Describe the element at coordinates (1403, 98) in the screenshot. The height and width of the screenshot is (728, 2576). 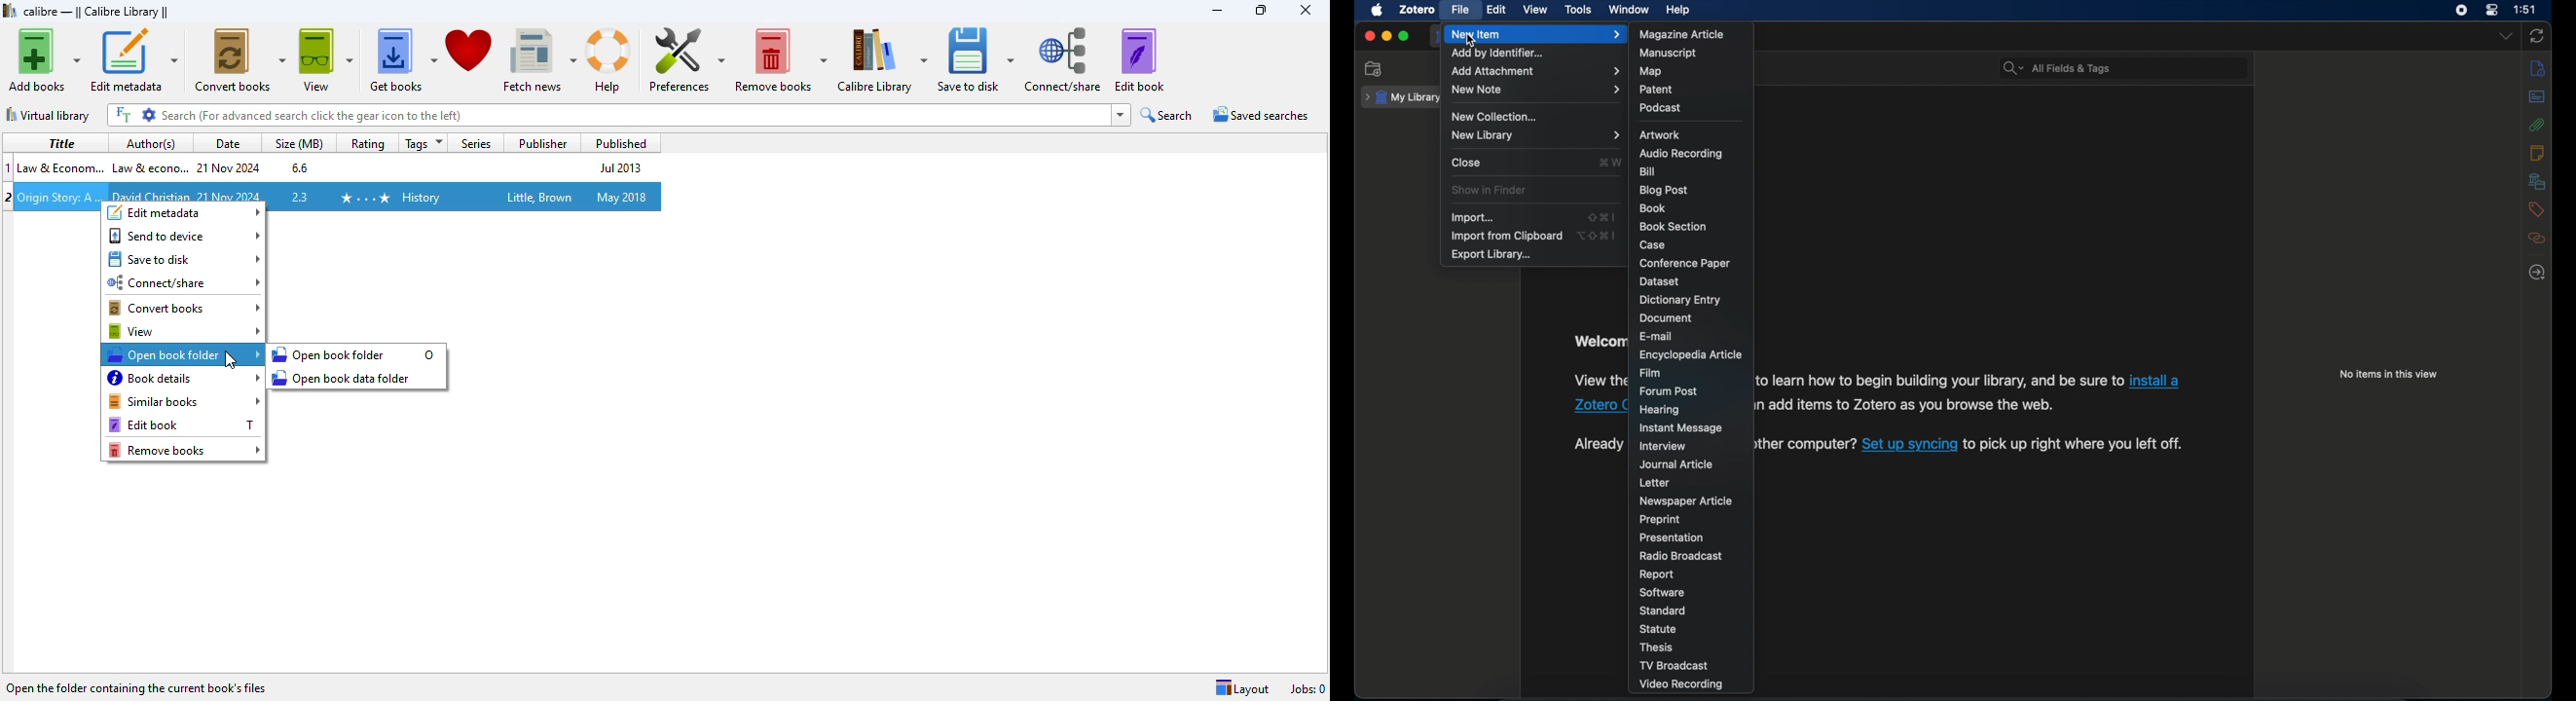
I see `my library` at that location.